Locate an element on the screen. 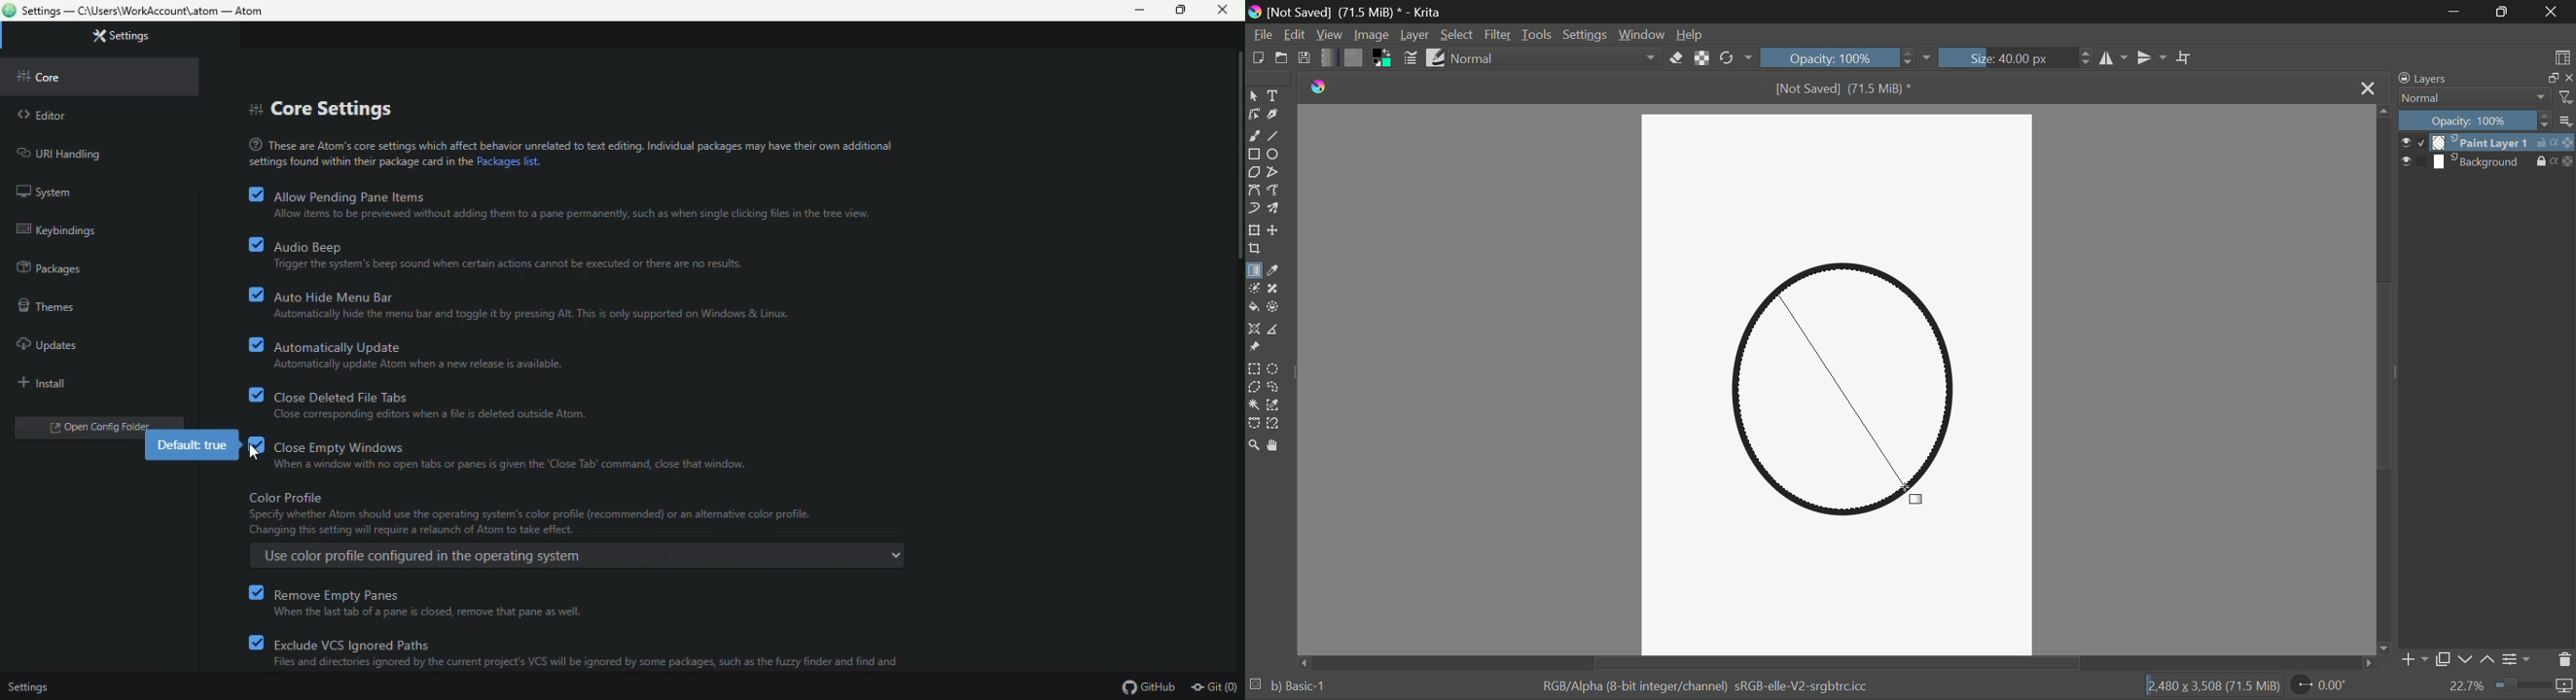 The image size is (2576, 700). Text is located at coordinates (1276, 96).